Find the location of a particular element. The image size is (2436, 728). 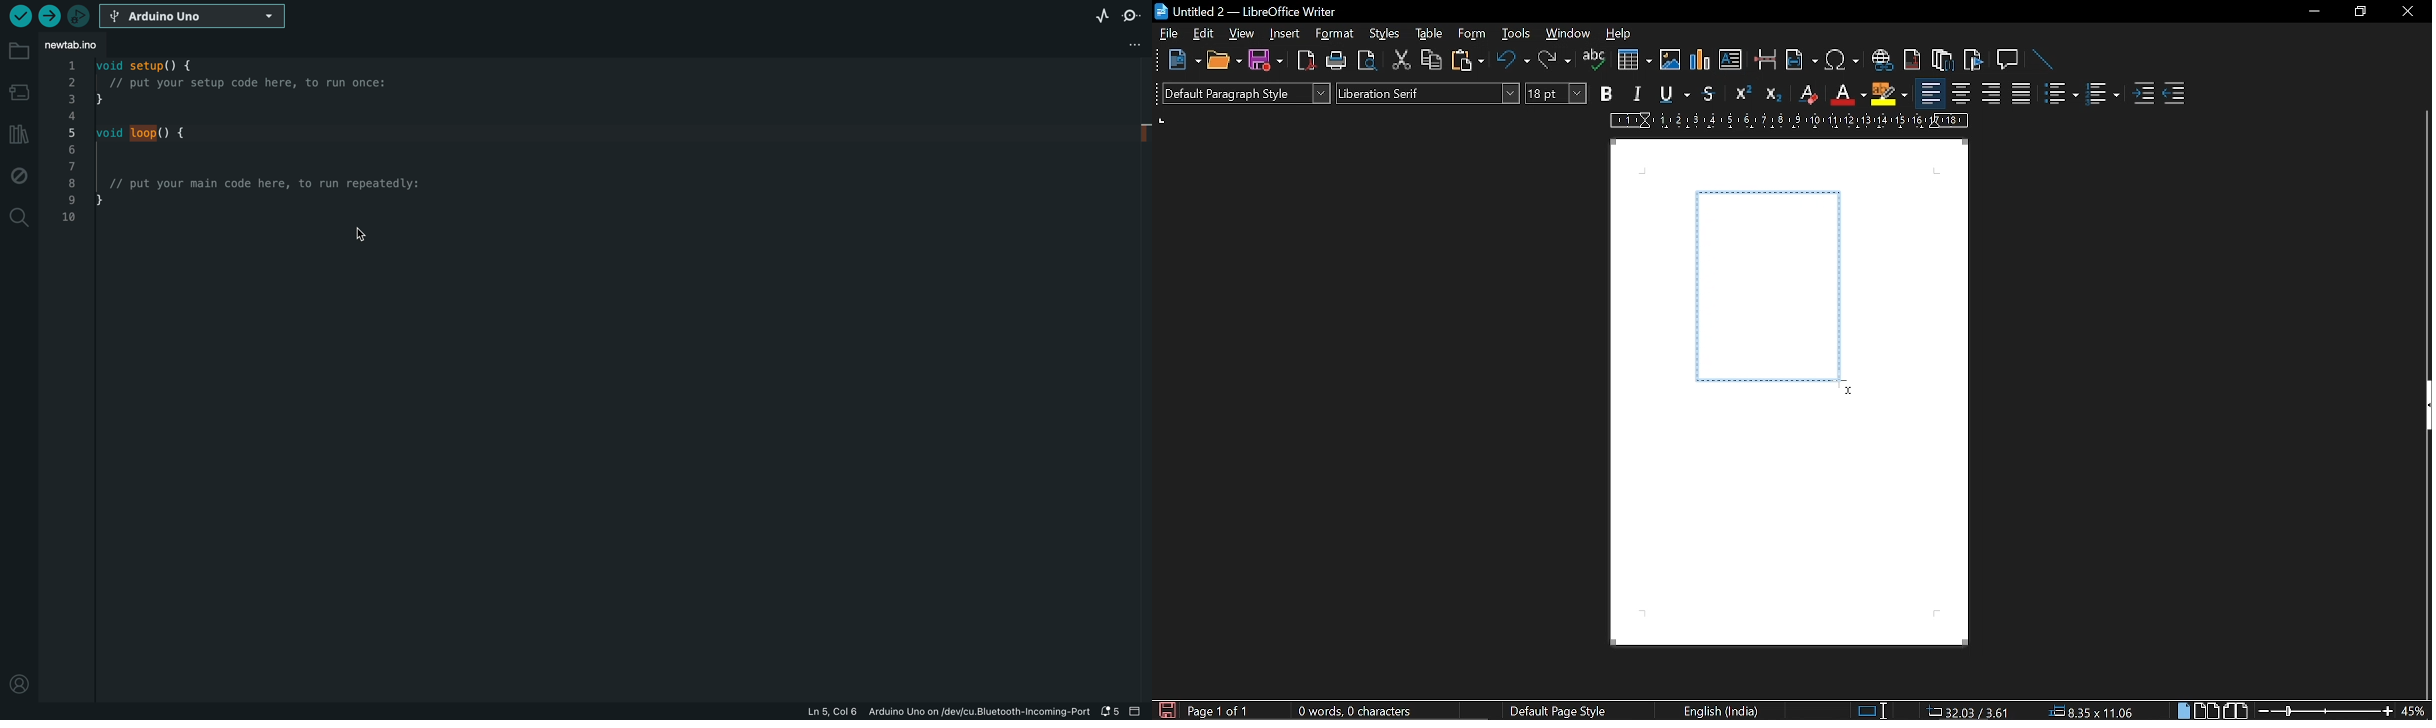

insert chart is located at coordinates (1701, 60).